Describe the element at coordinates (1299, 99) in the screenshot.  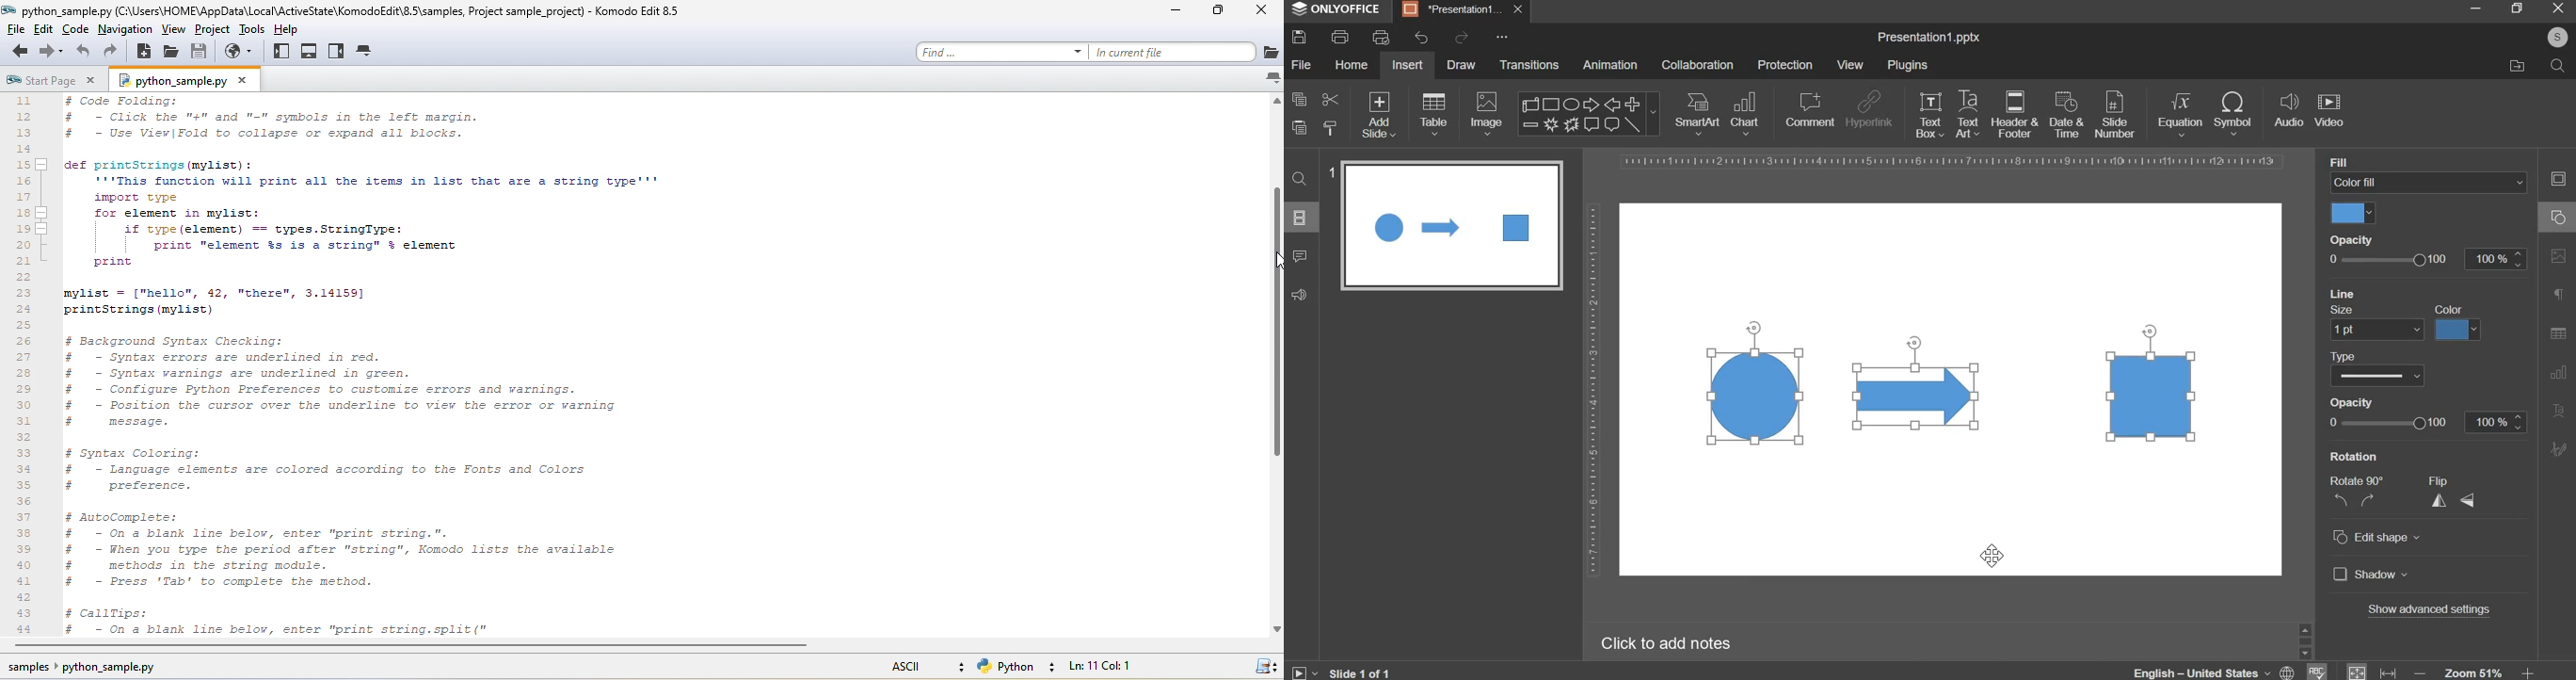
I see `copy` at that location.